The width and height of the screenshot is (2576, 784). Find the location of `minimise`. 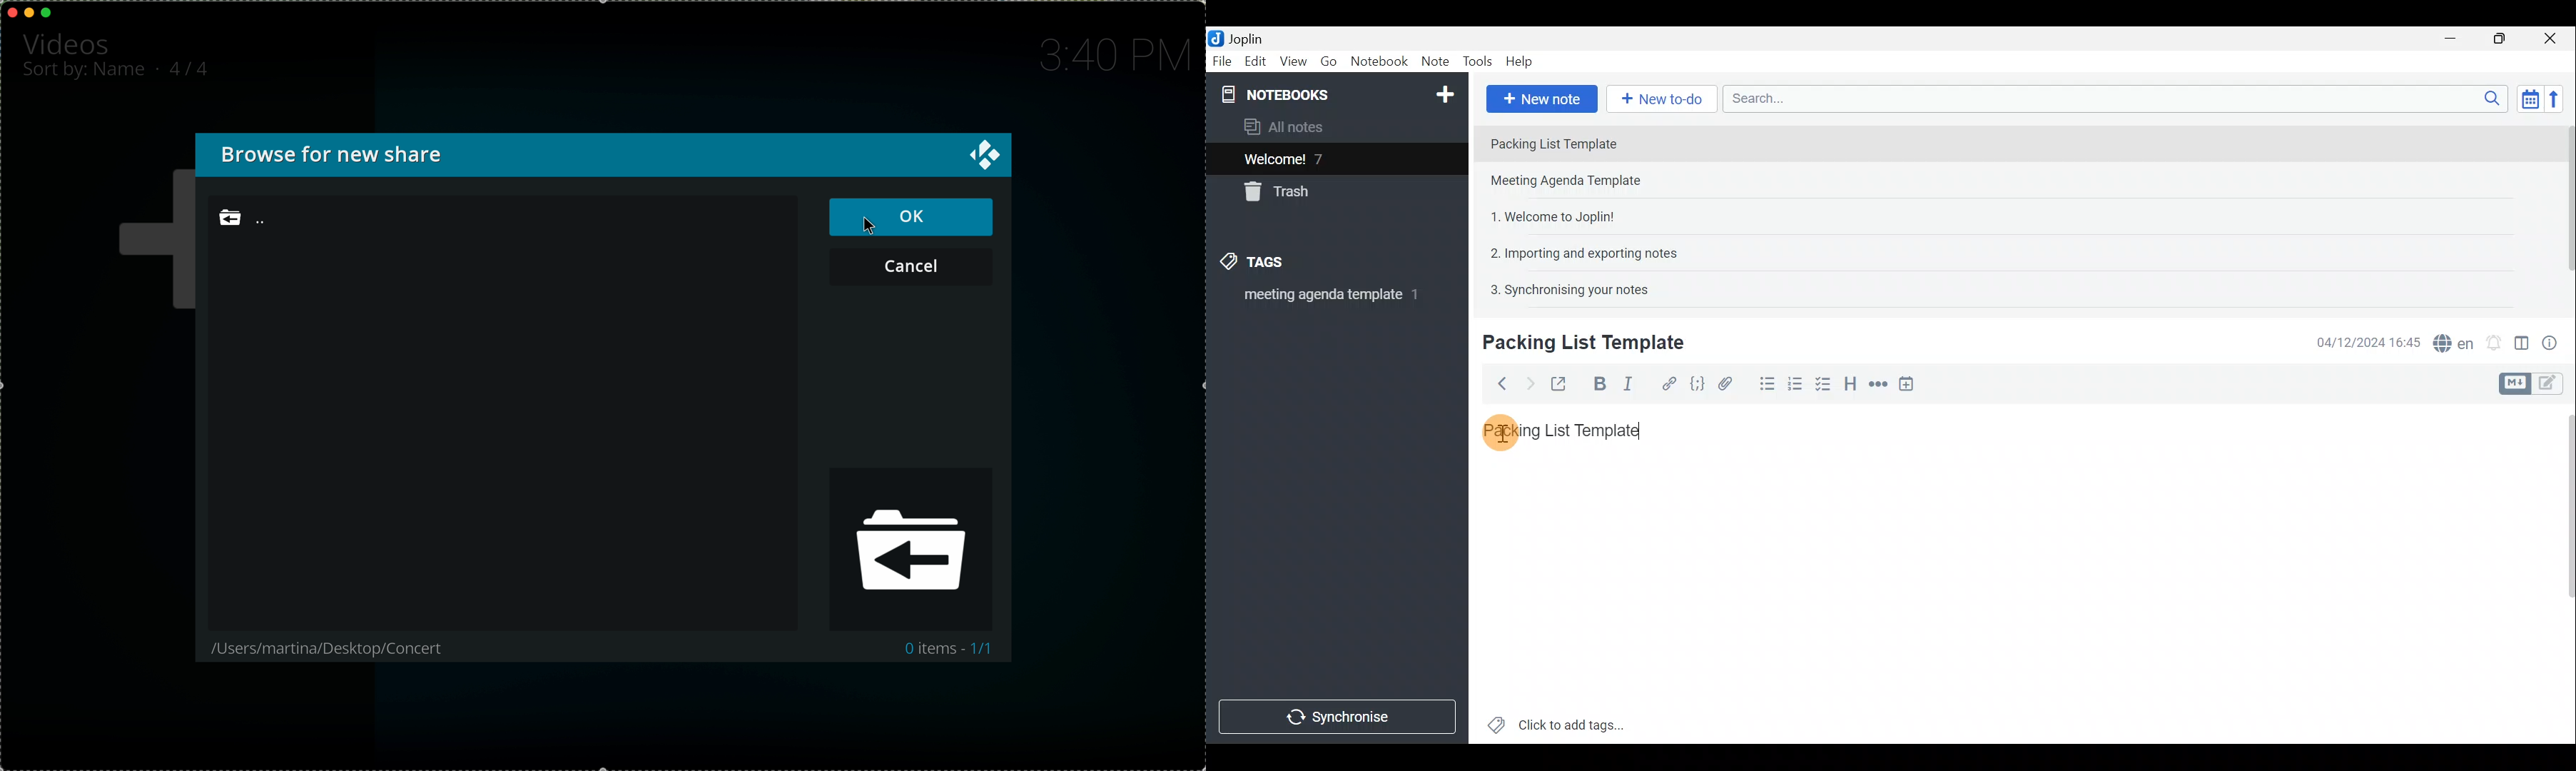

minimise is located at coordinates (29, 12).